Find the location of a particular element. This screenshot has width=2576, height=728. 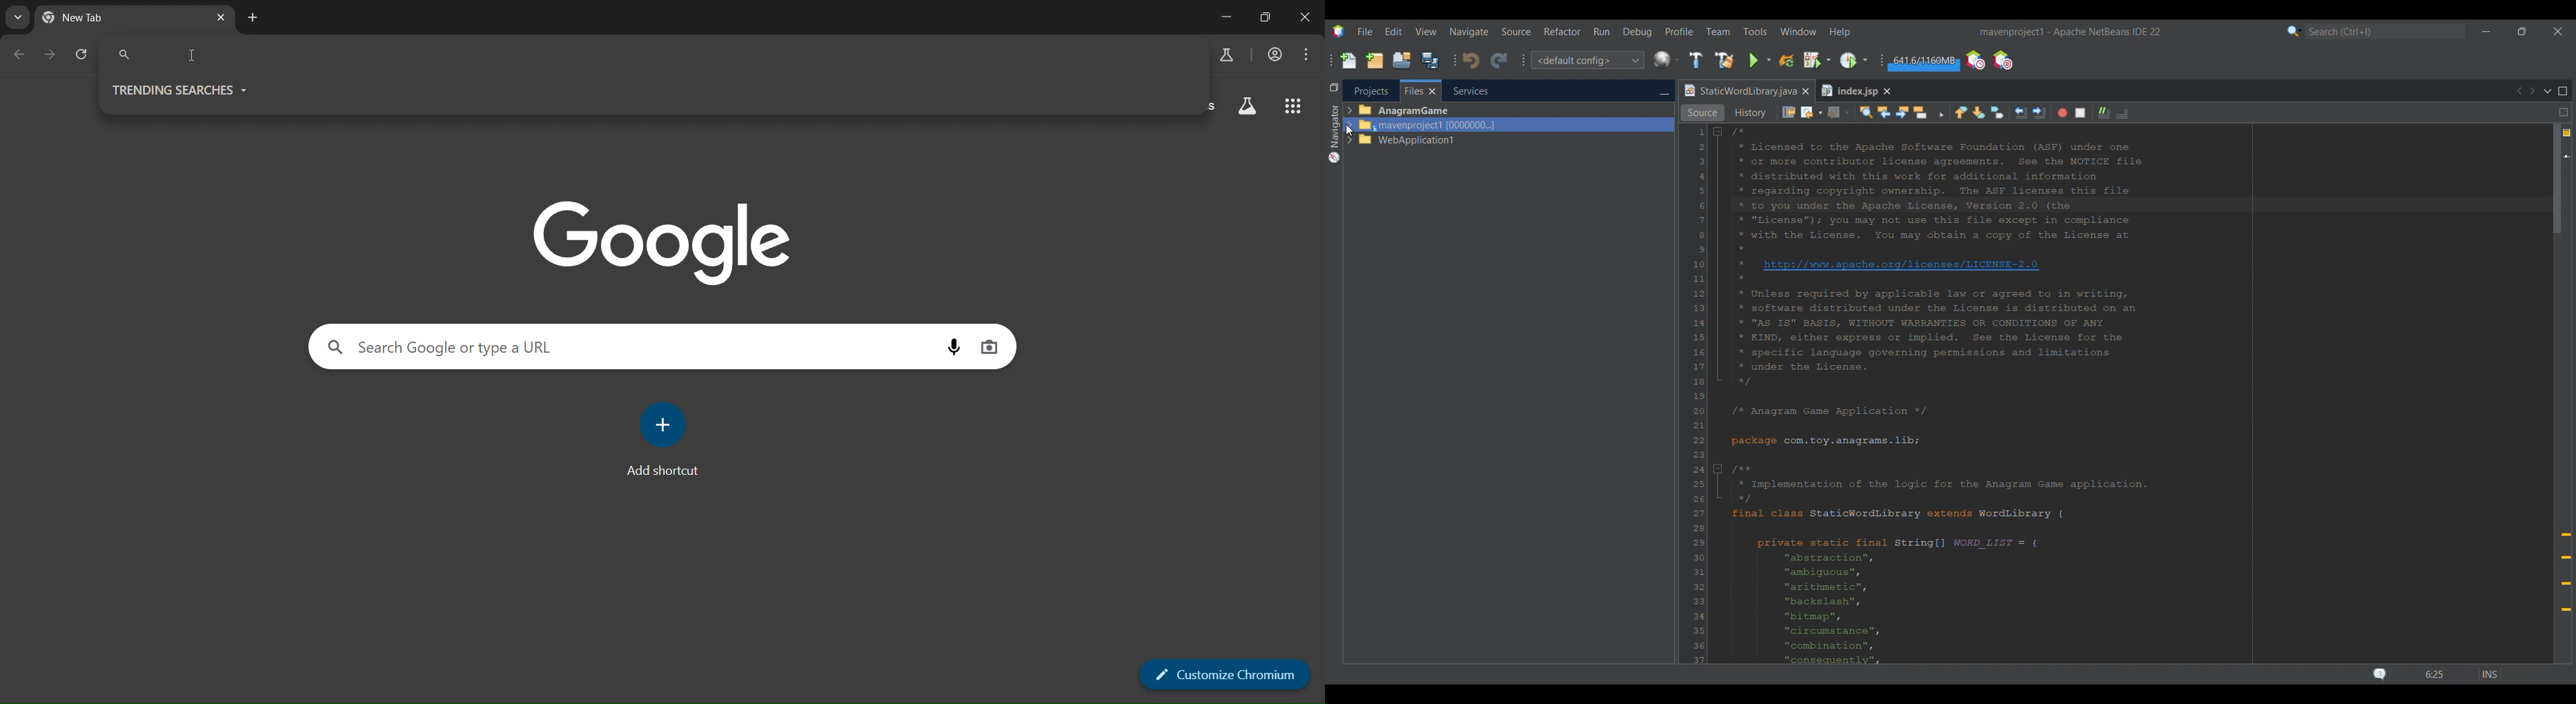

cursor is located at coordinates (190, 57).